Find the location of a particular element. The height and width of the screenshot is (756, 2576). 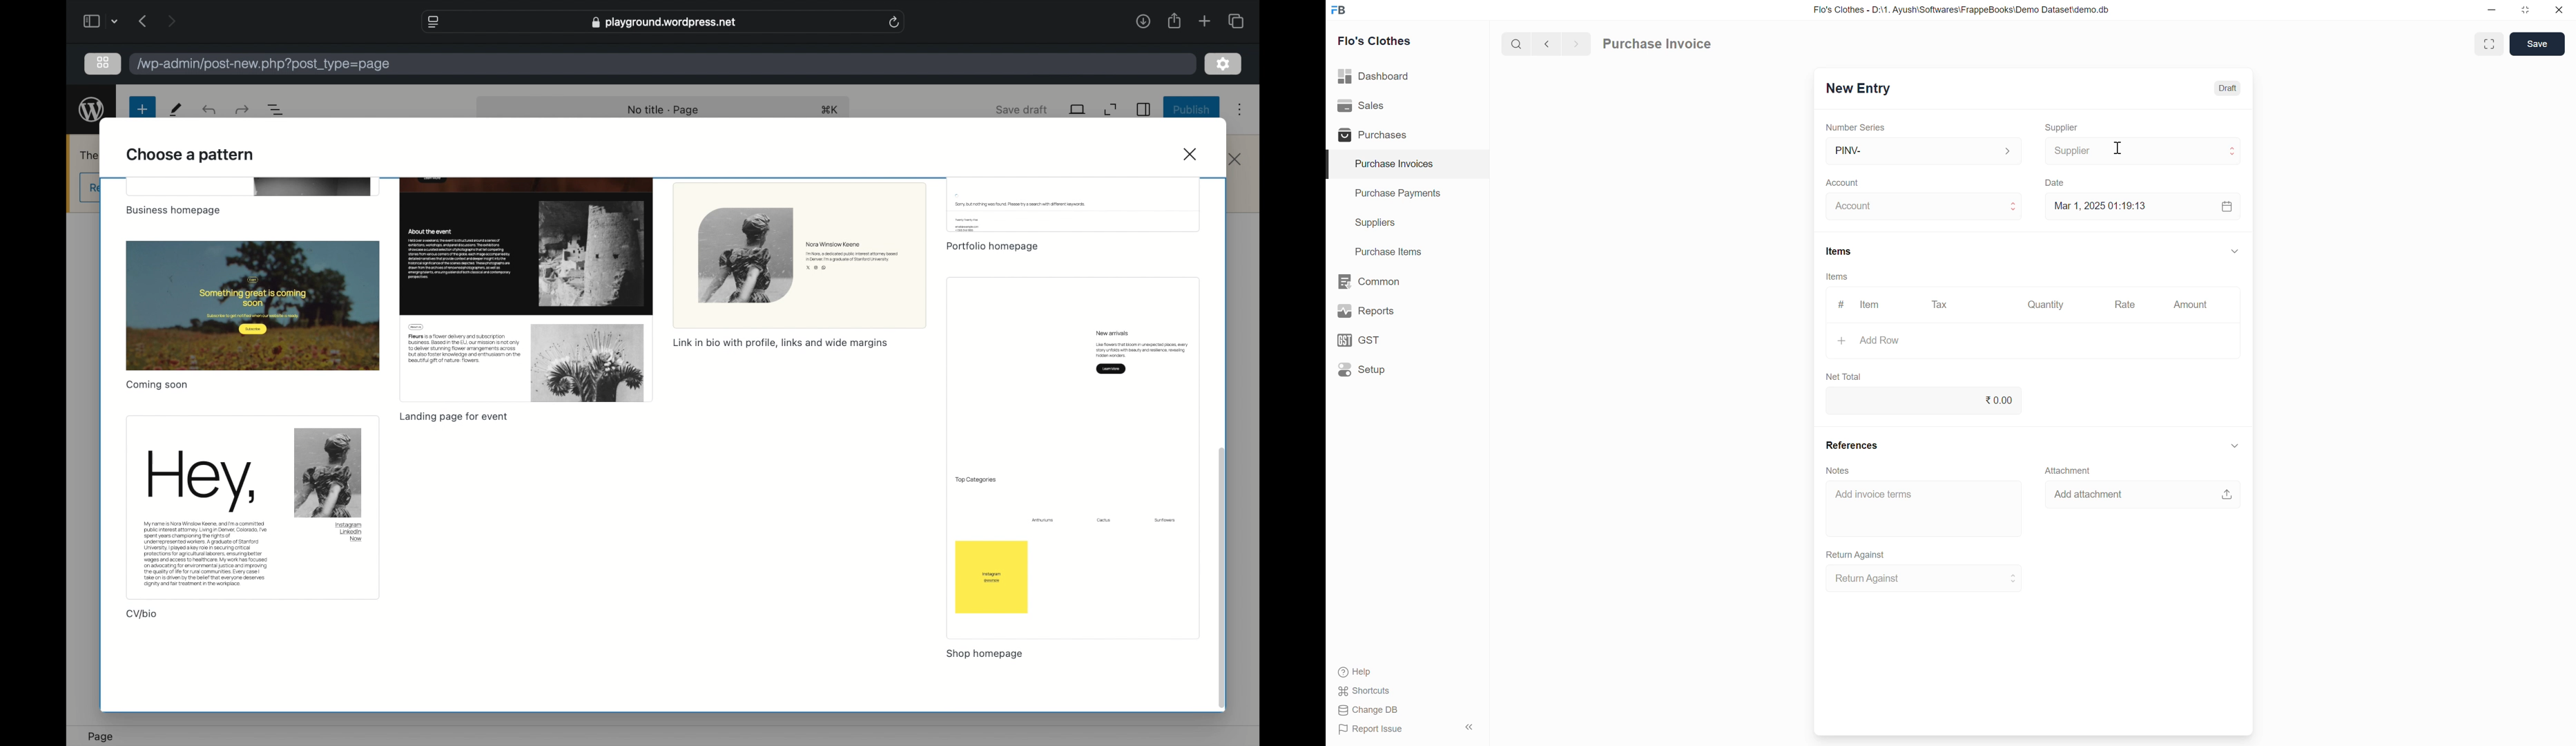

Purchase Payments is located at coordinates (1397, 196).